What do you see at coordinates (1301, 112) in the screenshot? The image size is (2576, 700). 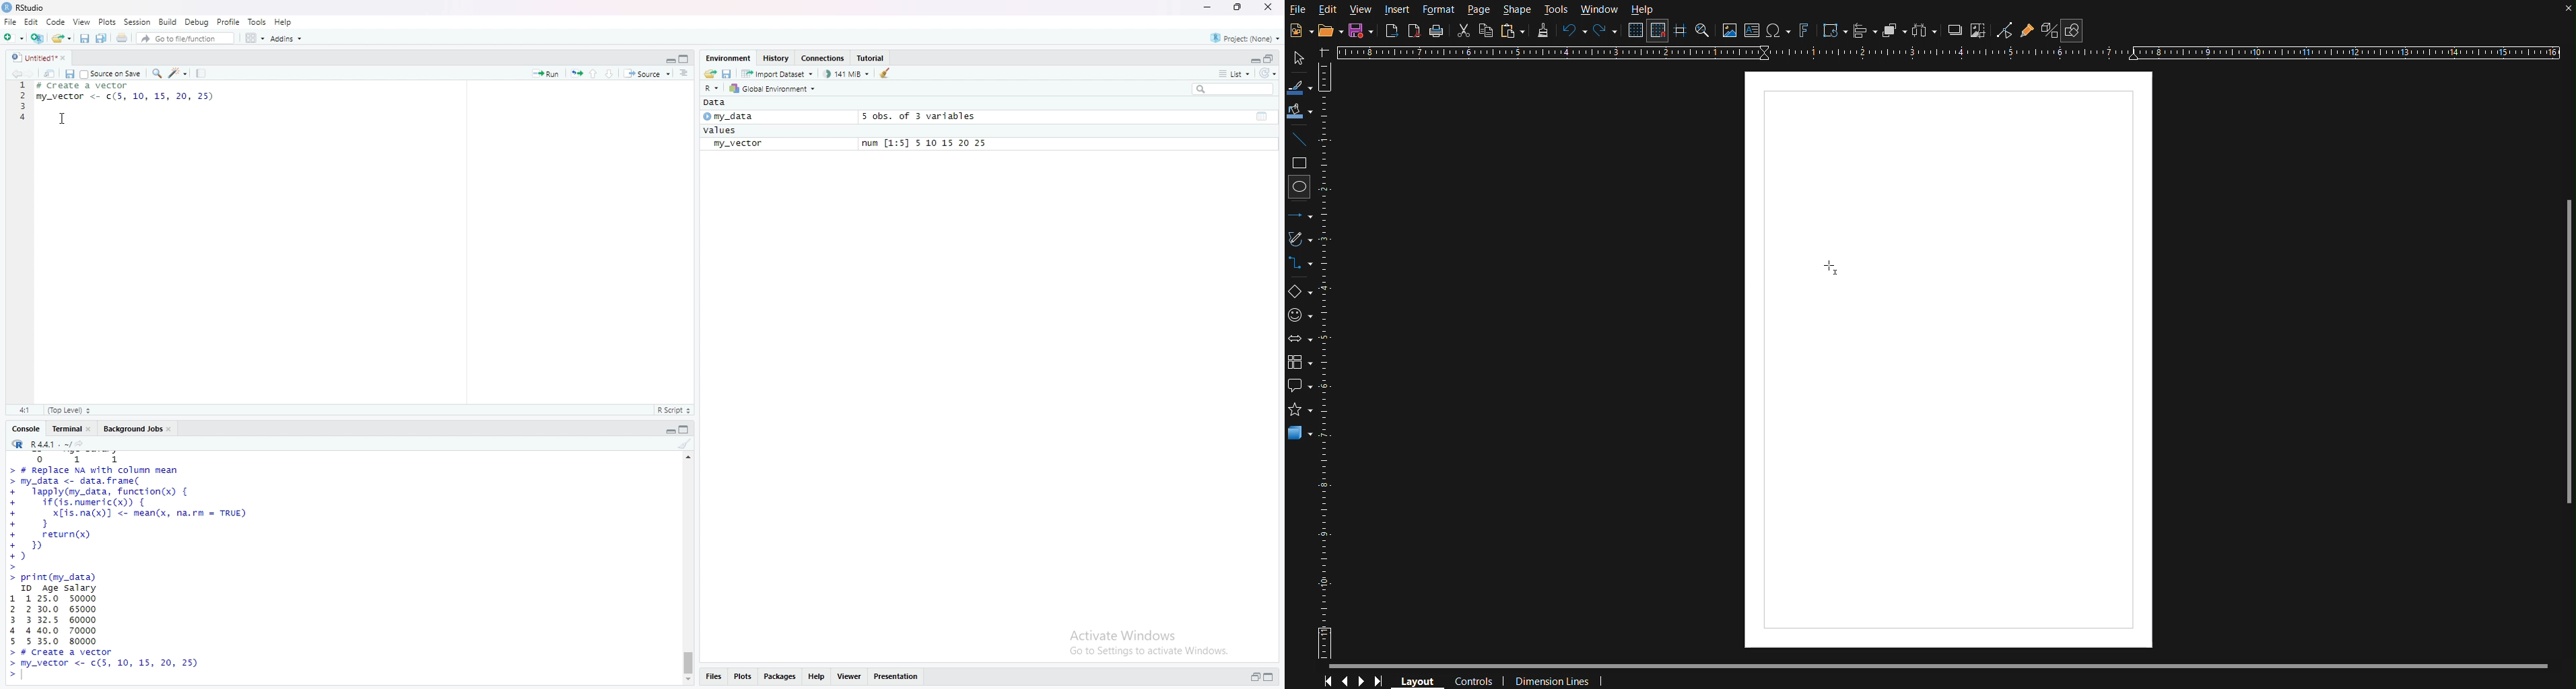 I see `Fill Color` at bounding box center [1301, 112].